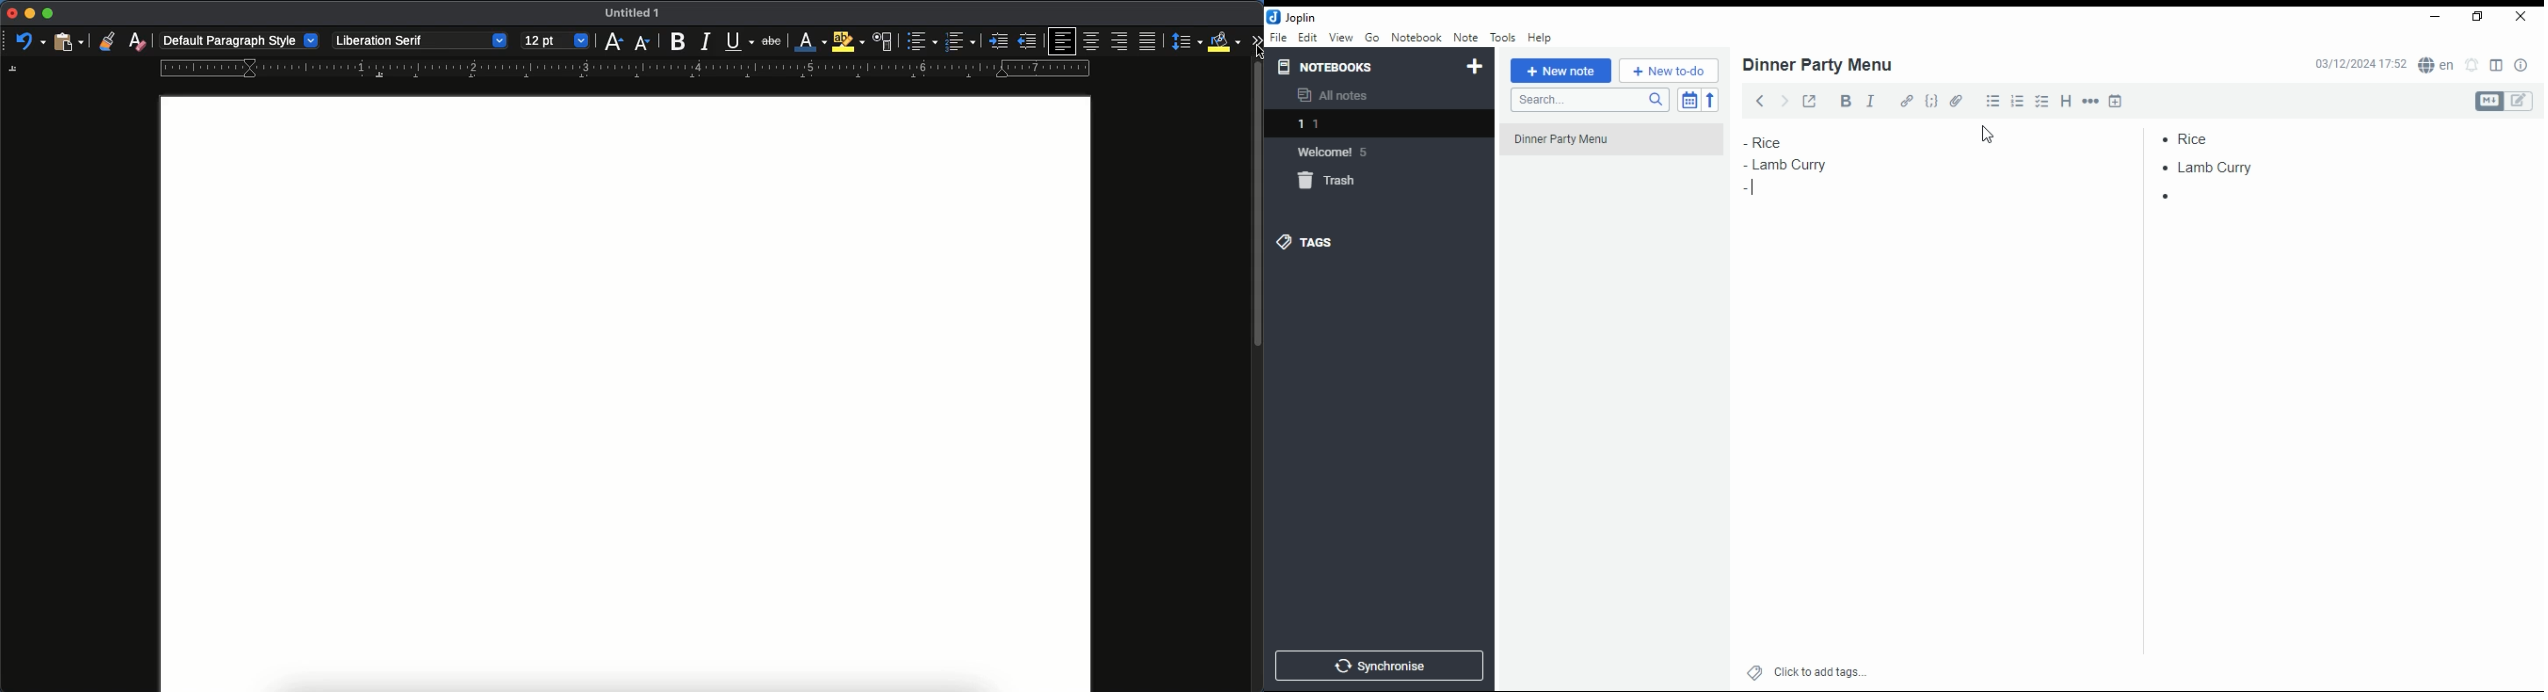  What do you see at coordinates (1907, 103) in the screenshot?
I see `hyperlink` at bounding box center [1907, 103].